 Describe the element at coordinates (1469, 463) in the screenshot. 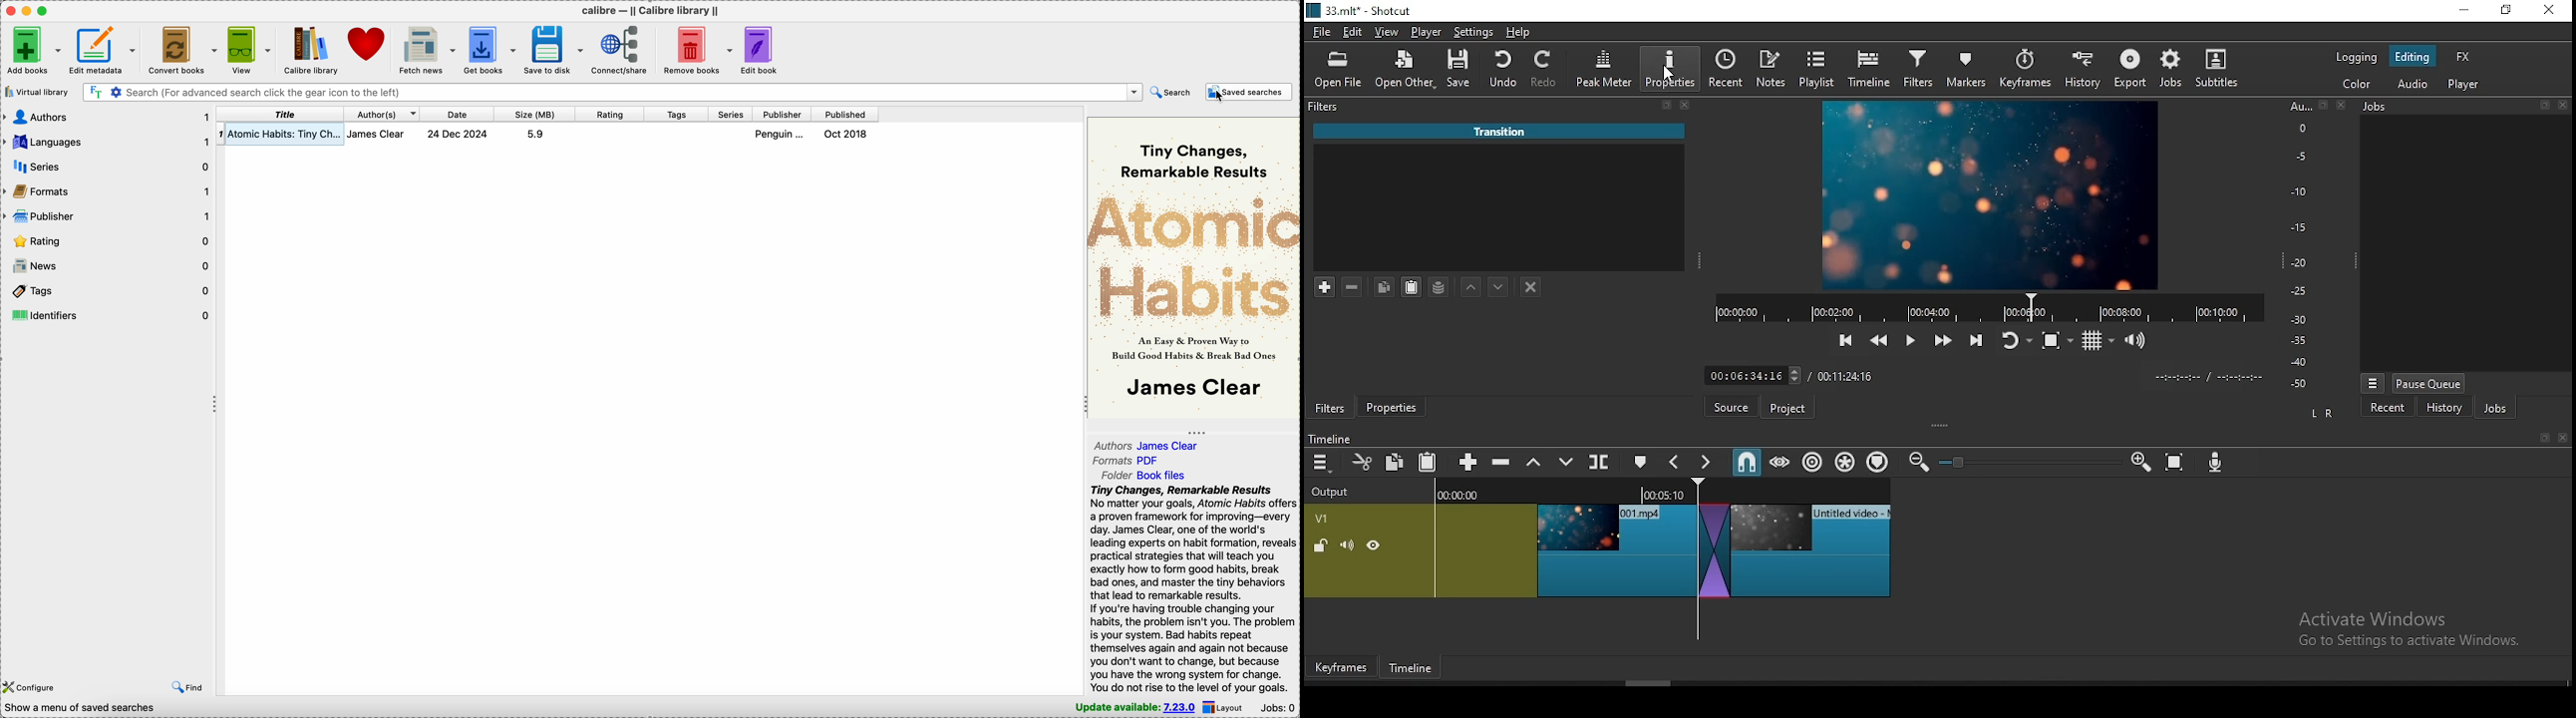

I see `append` at that location.